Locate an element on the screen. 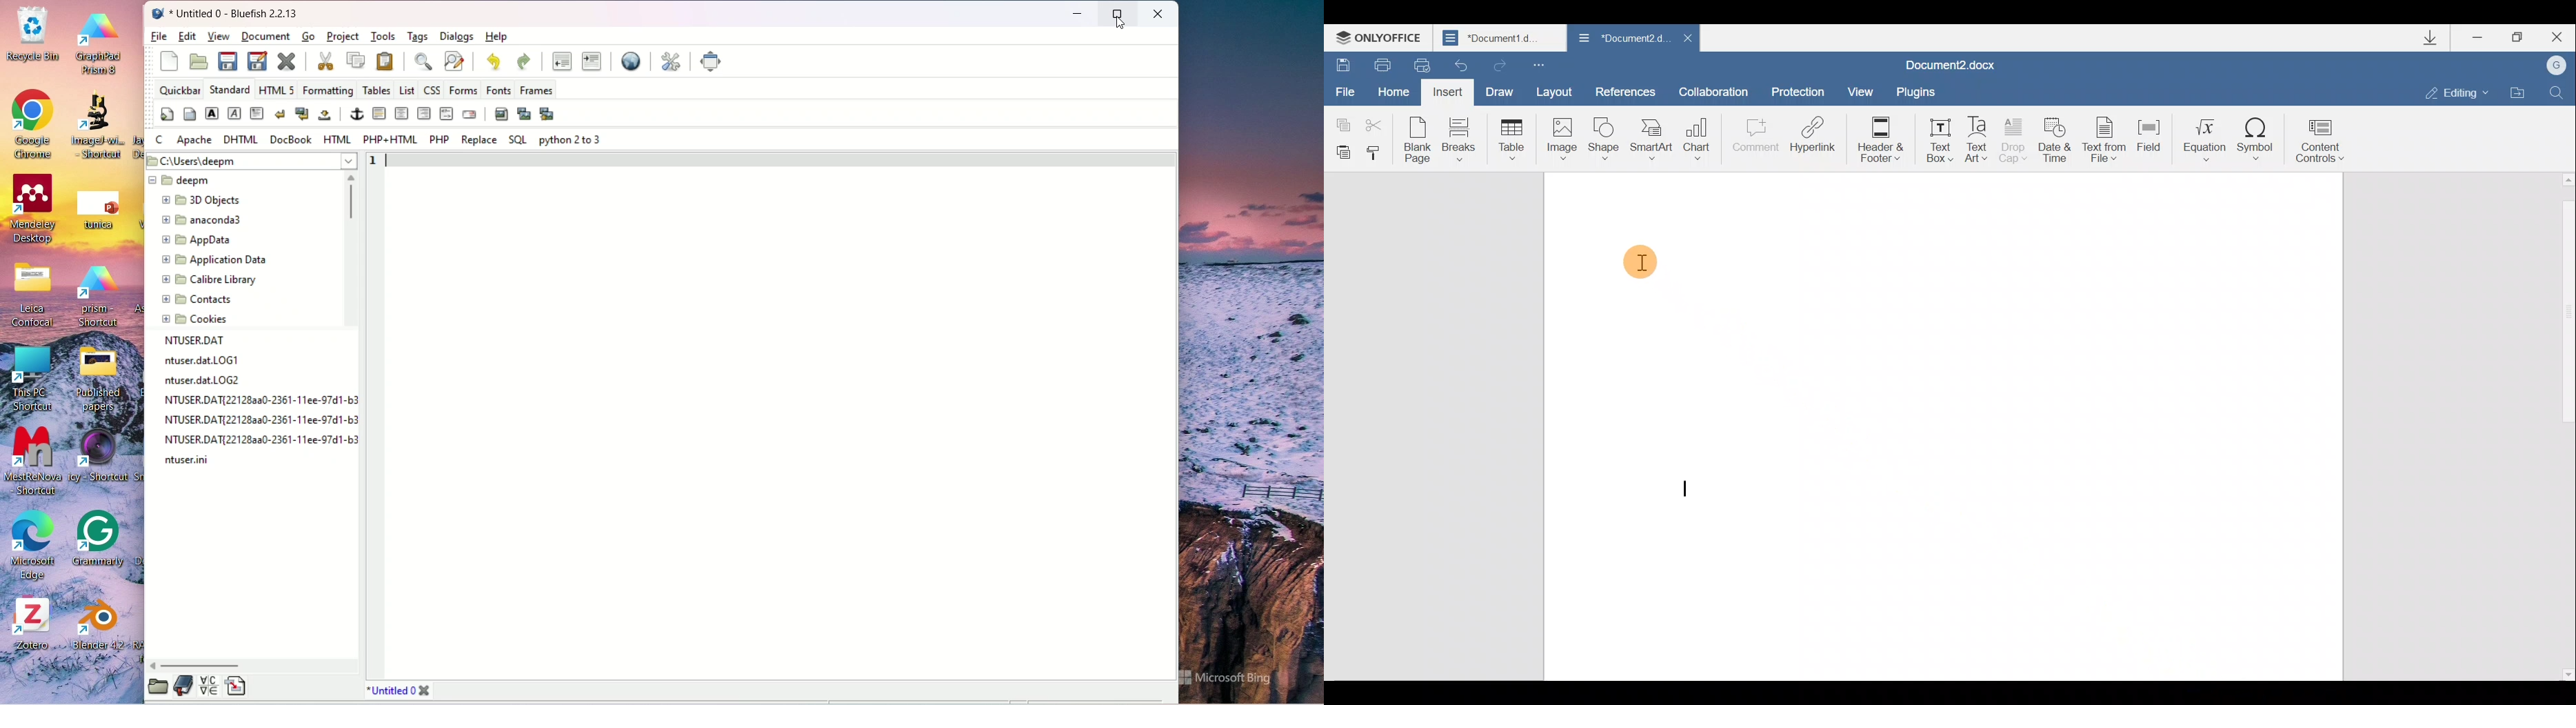 Image resolution: width=2576 pixels, height=728 pixels. Redo is located at coordinates (1499, 65).